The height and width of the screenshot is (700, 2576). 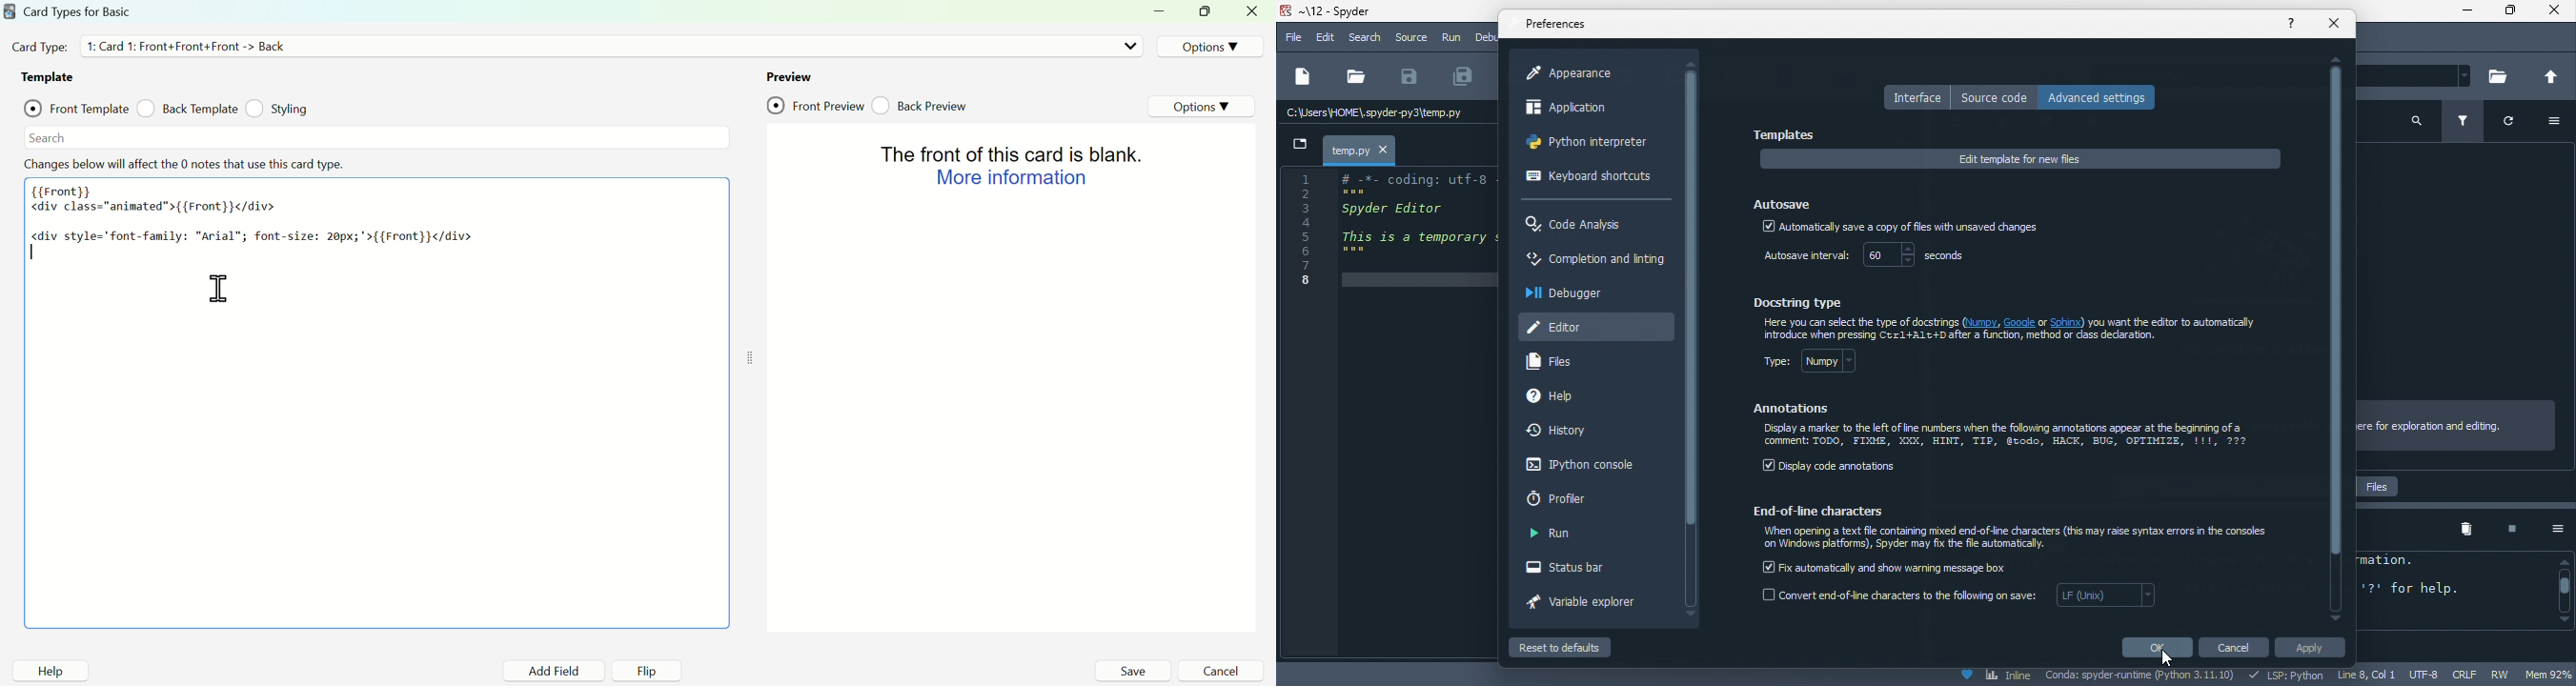 I want to click on option, so click(x=2550, y=529).